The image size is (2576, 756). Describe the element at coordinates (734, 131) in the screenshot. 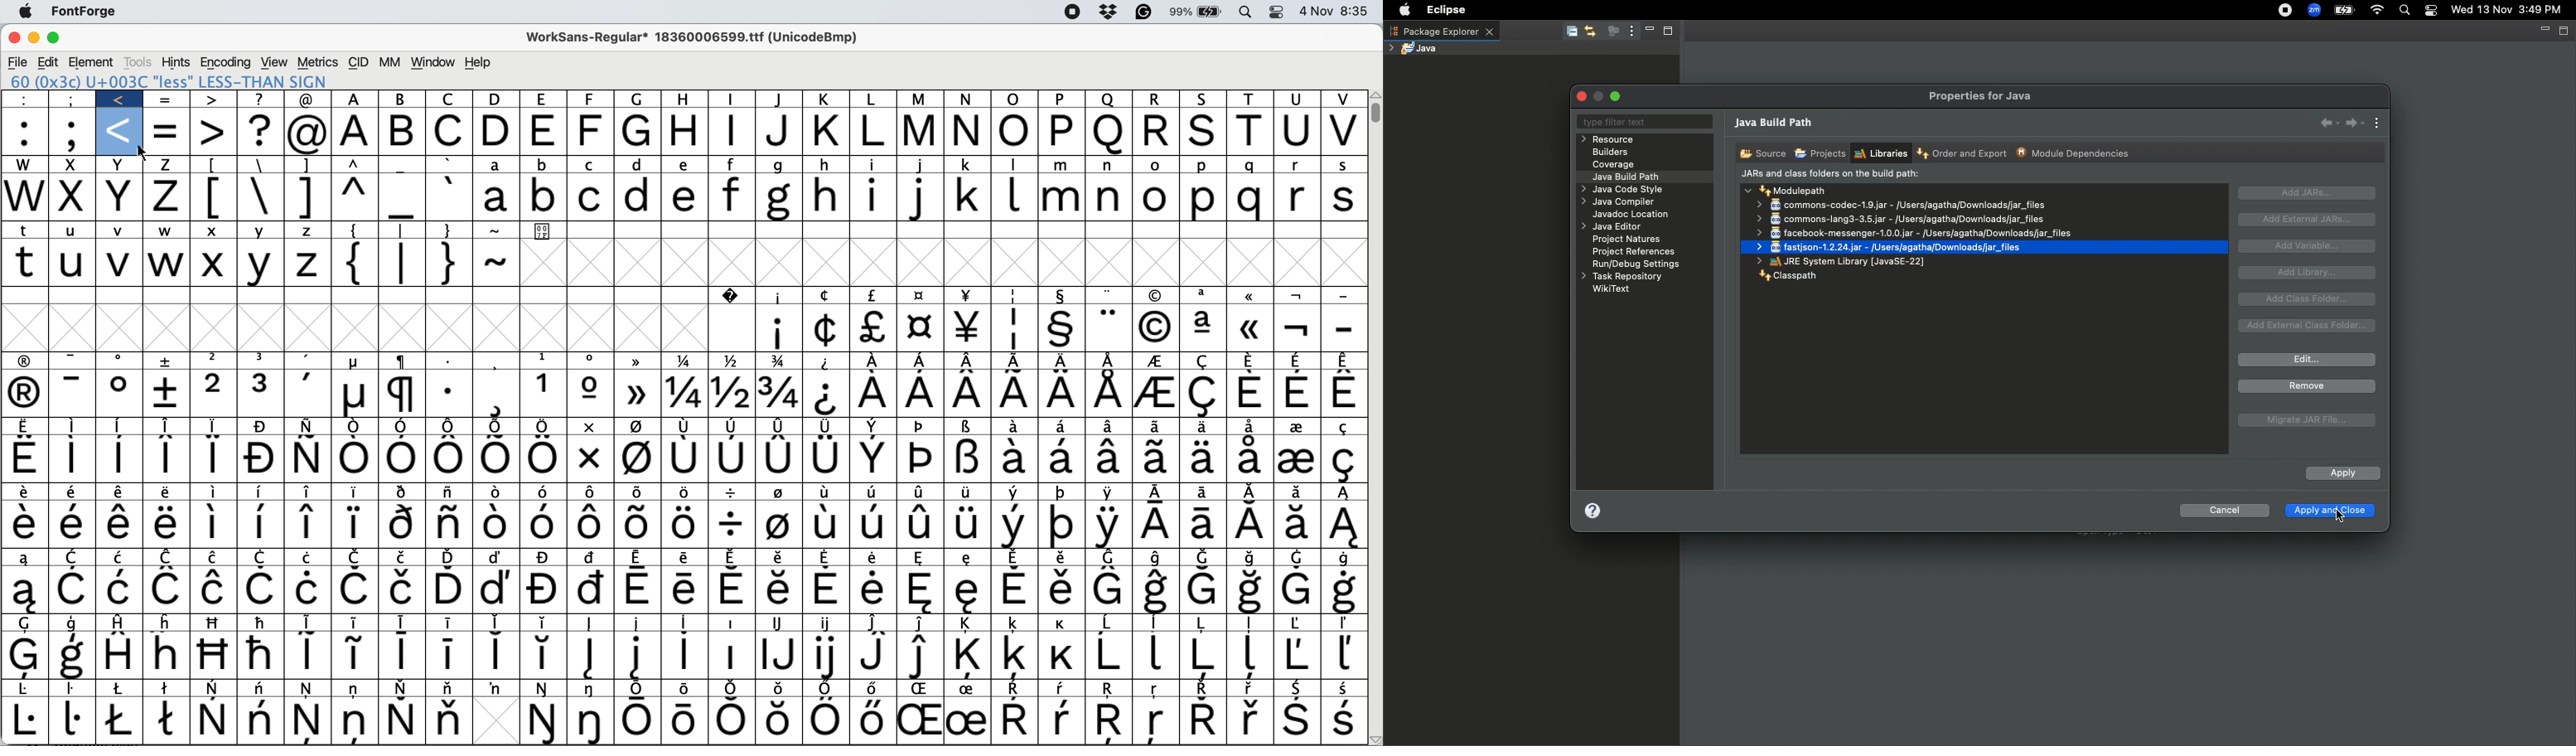

I see `i` at that location.